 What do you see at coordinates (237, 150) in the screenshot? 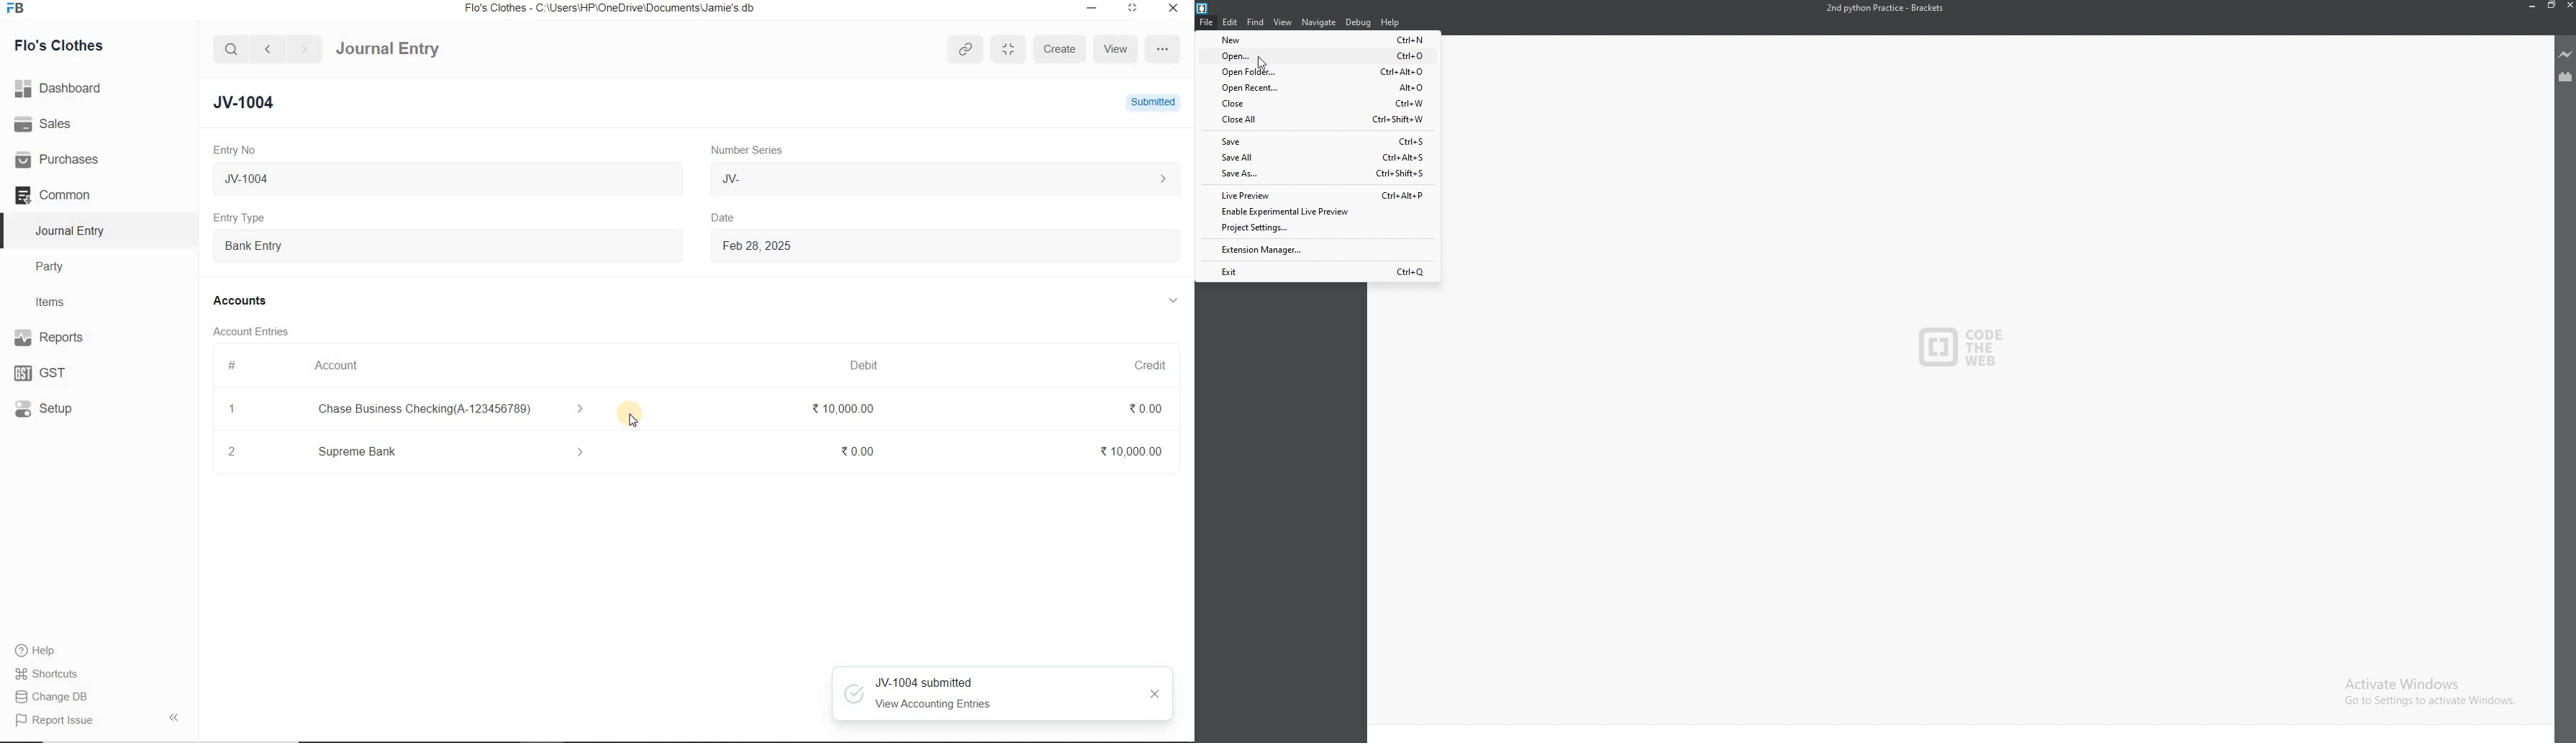
I see `Entry No` at bounding box center [237, 150].